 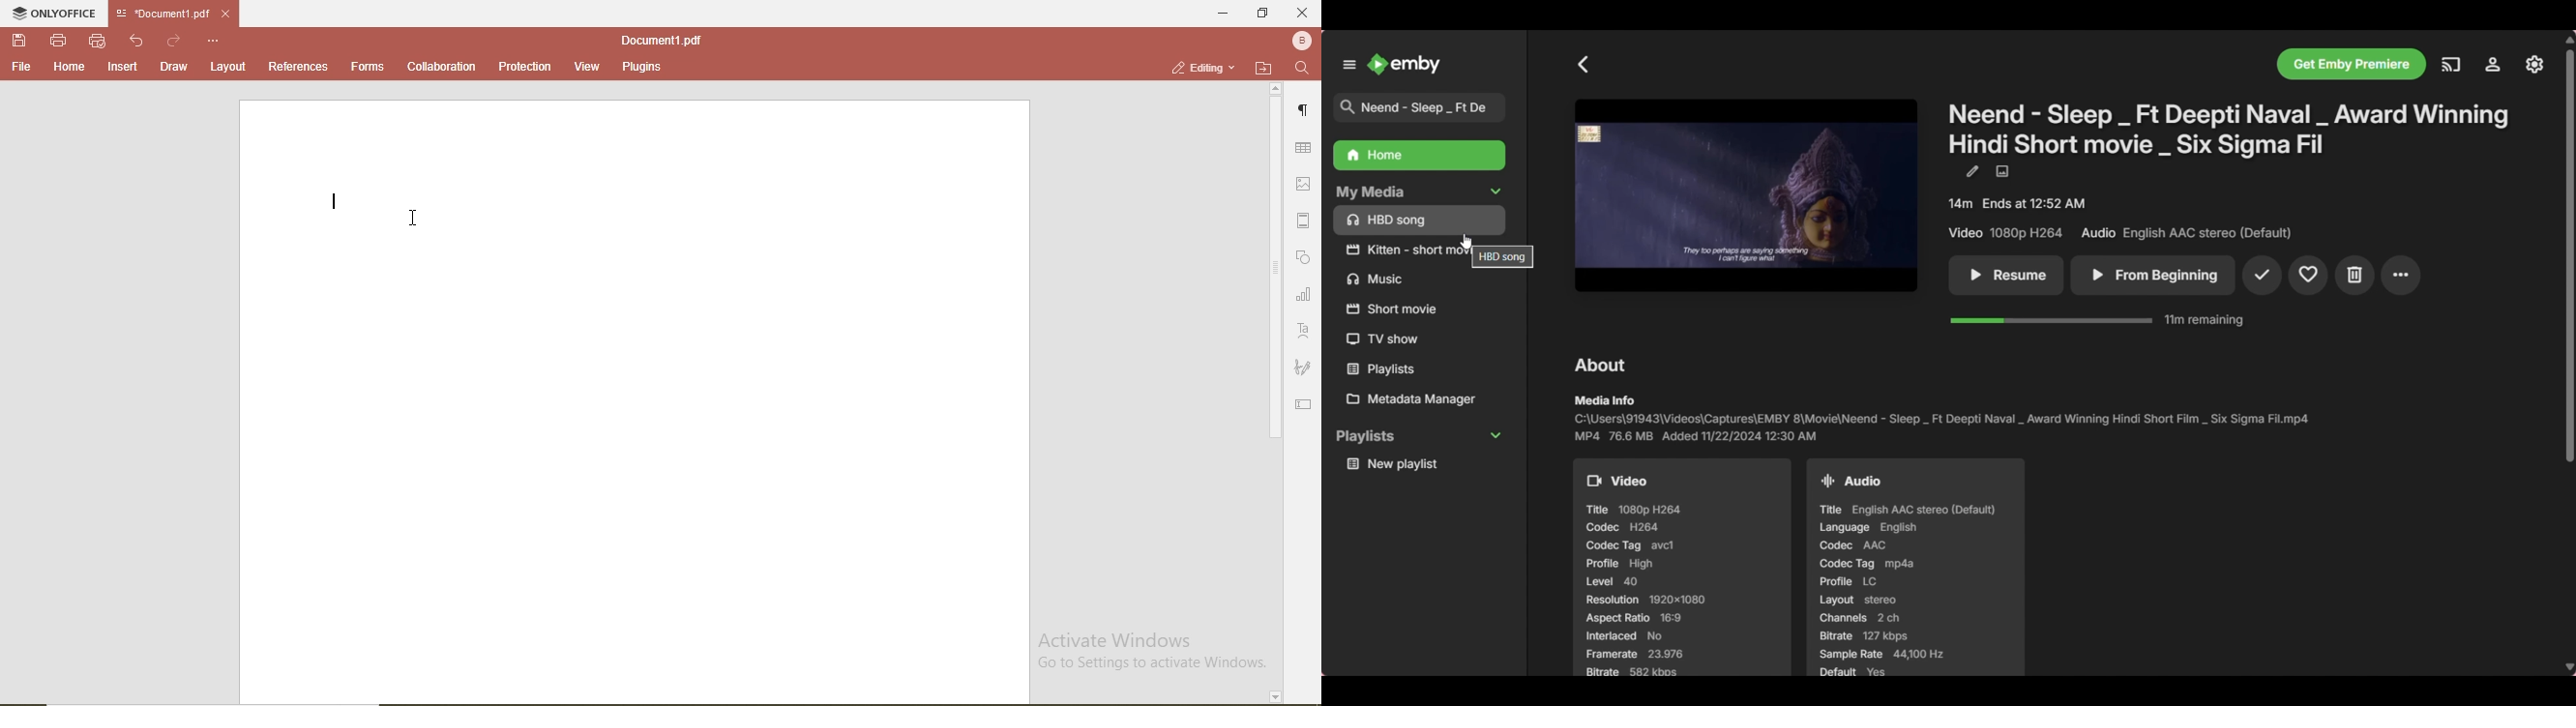 I want to click on shape, so click(x=1307, y=260).